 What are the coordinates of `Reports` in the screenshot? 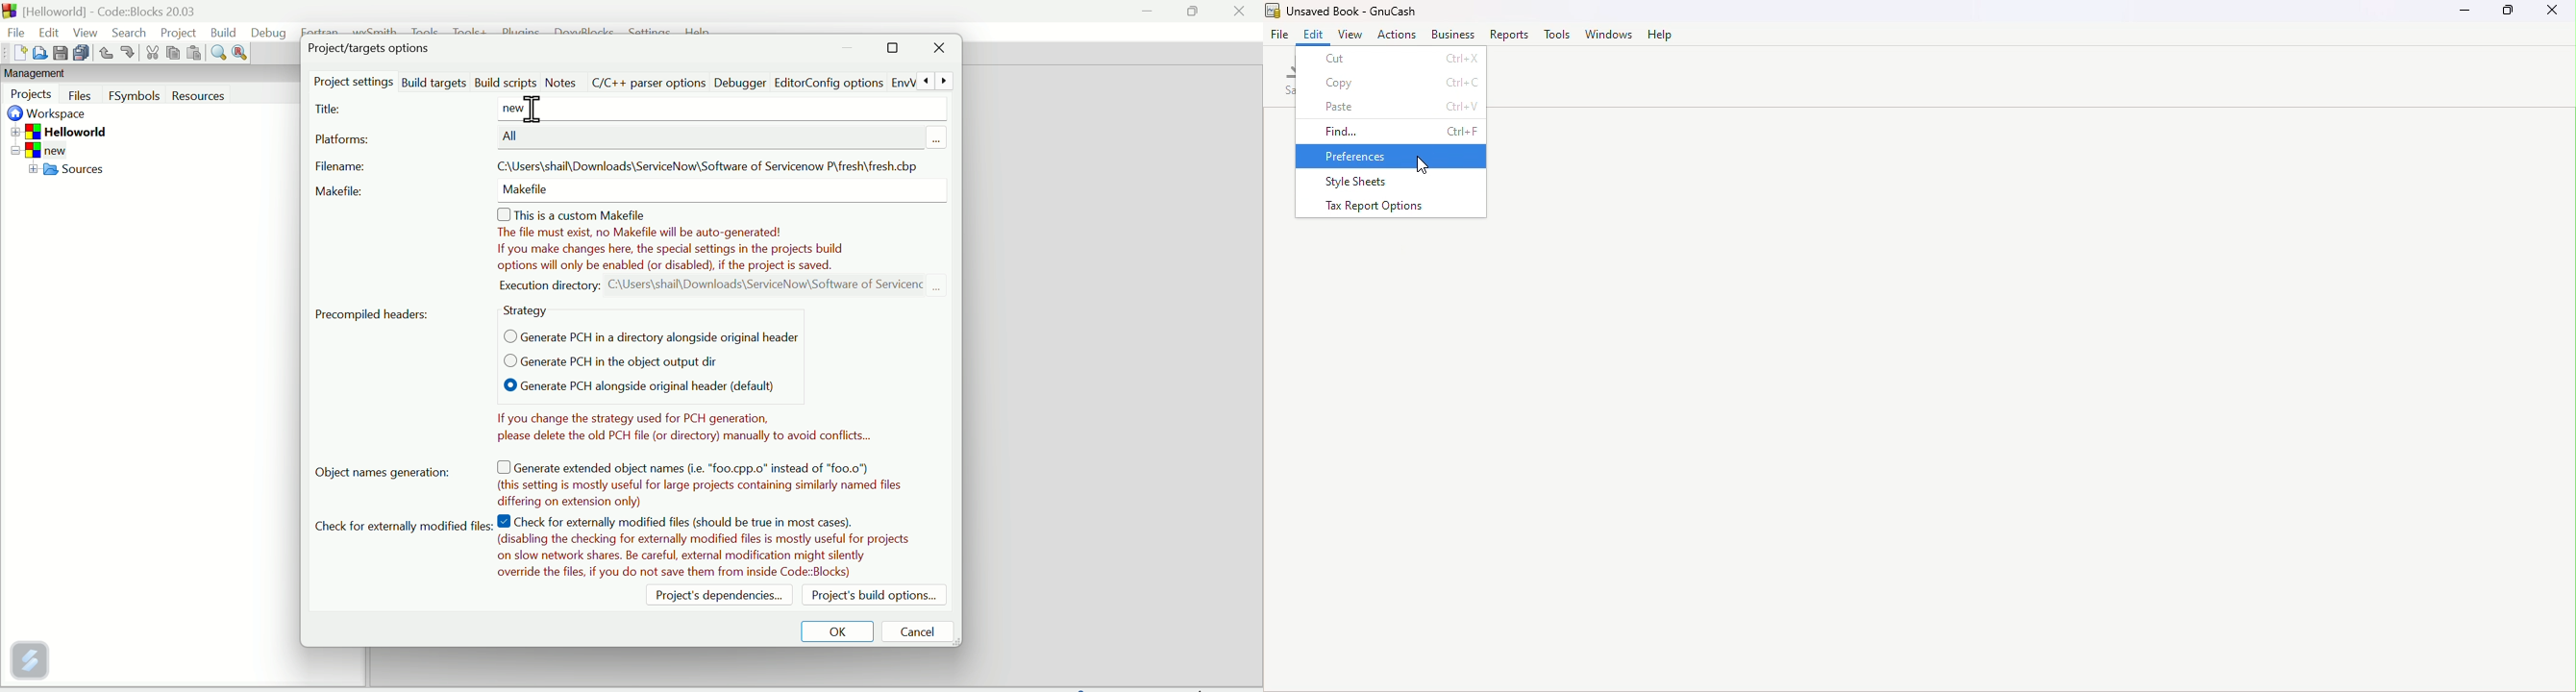 It's located at (1511, 33).